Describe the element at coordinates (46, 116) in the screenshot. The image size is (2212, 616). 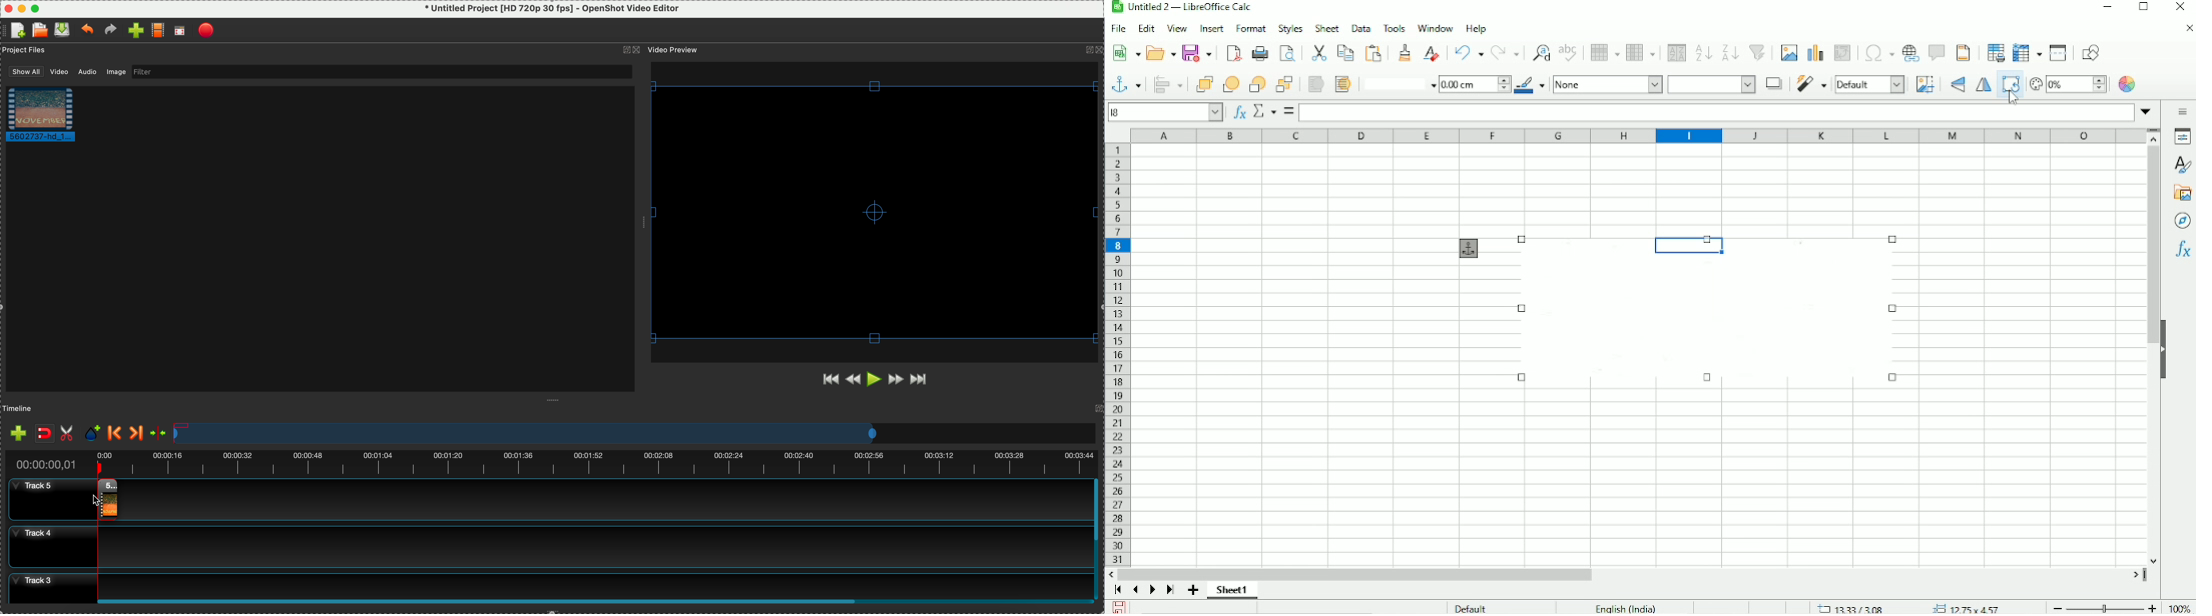
I see `video` at that location.